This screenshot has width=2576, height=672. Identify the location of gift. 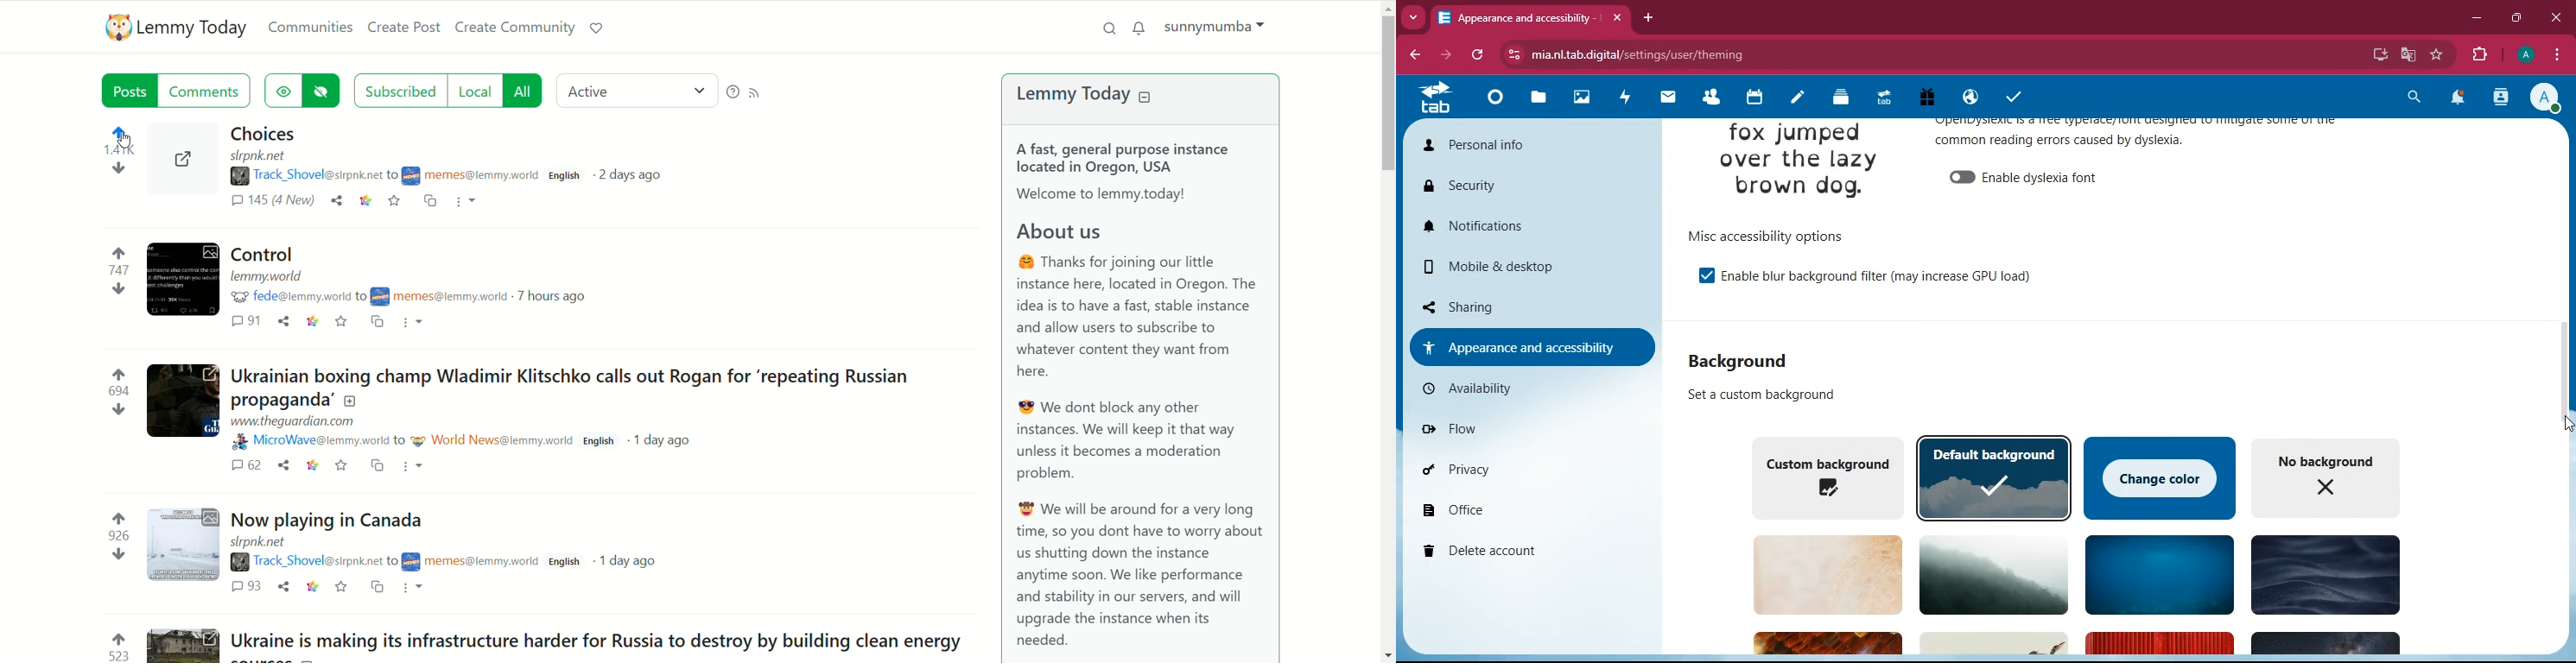
(1928, 98).